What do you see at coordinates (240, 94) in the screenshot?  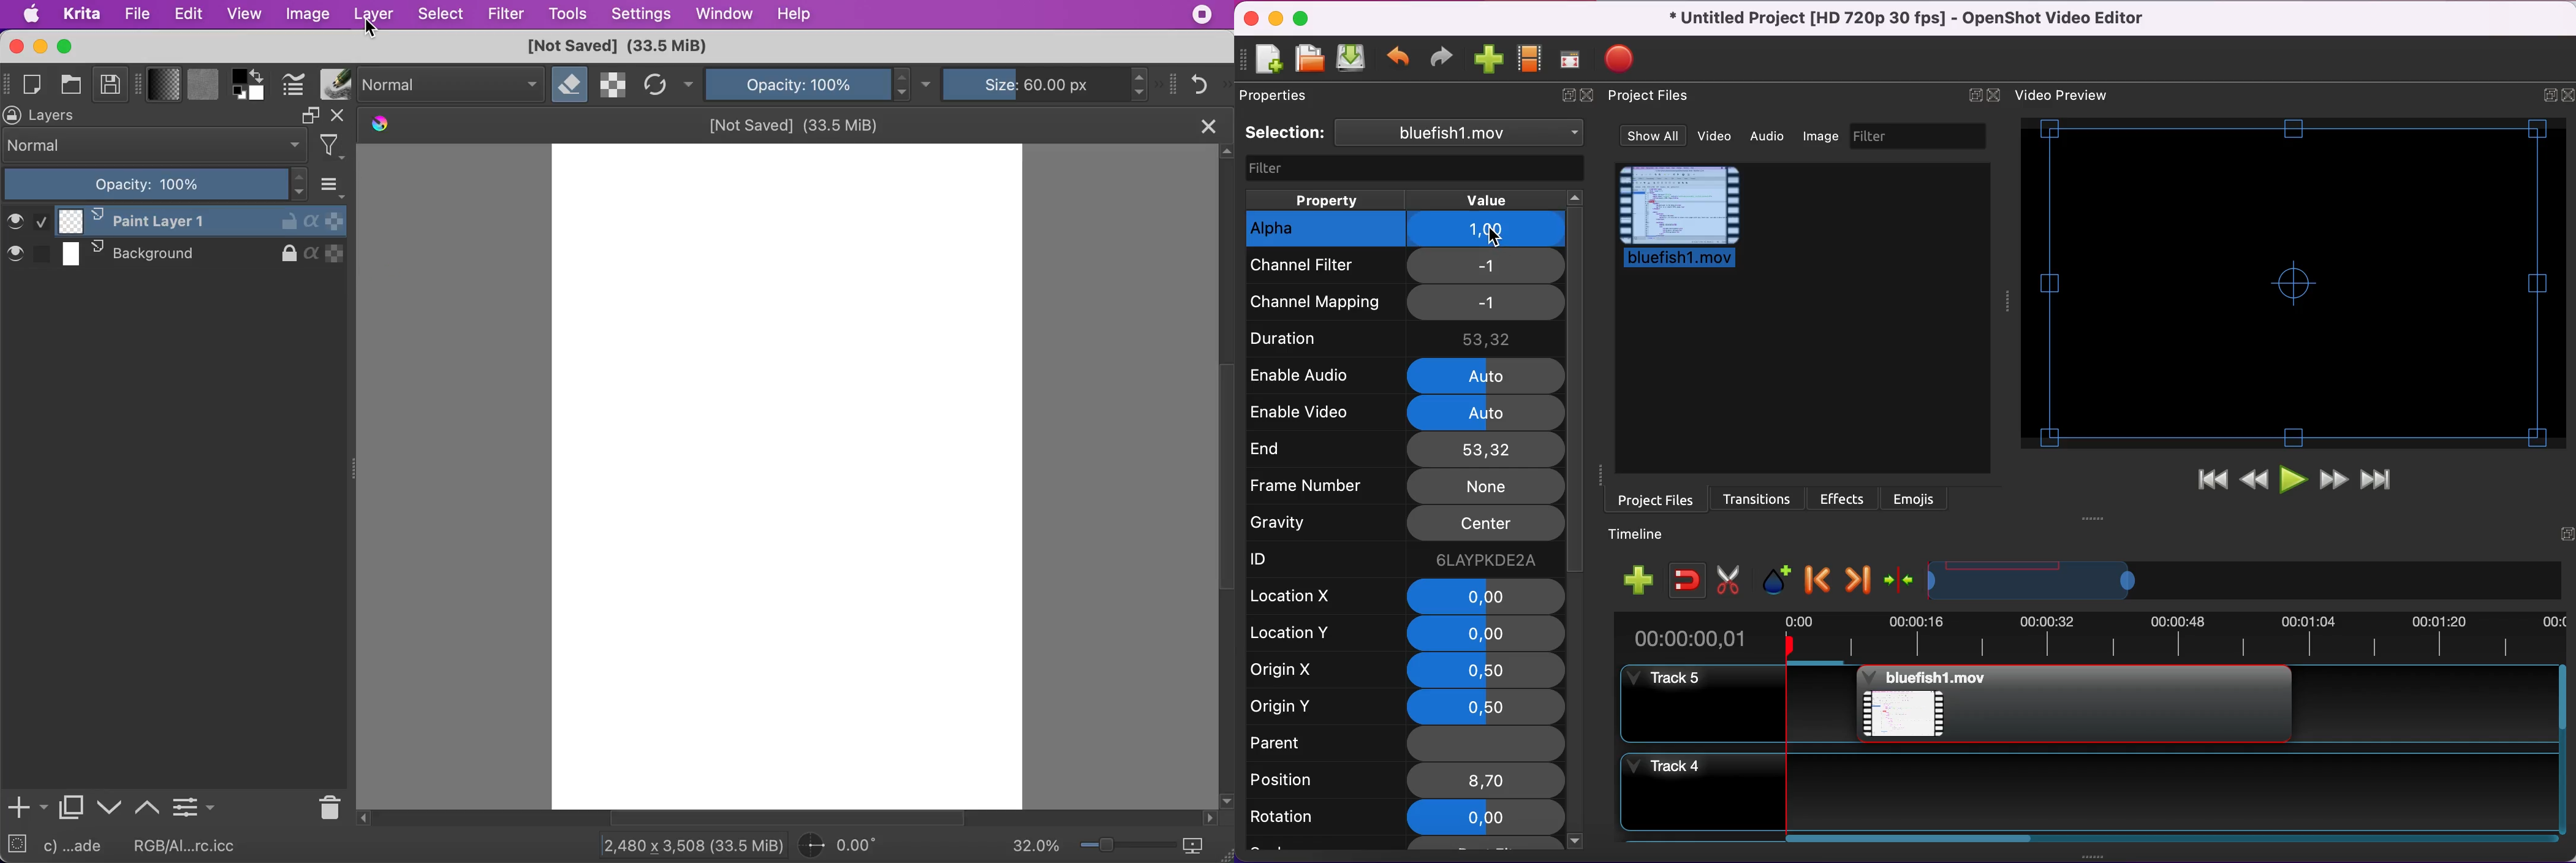 I see `set foreground and background color` at bounding box center [240, 94].